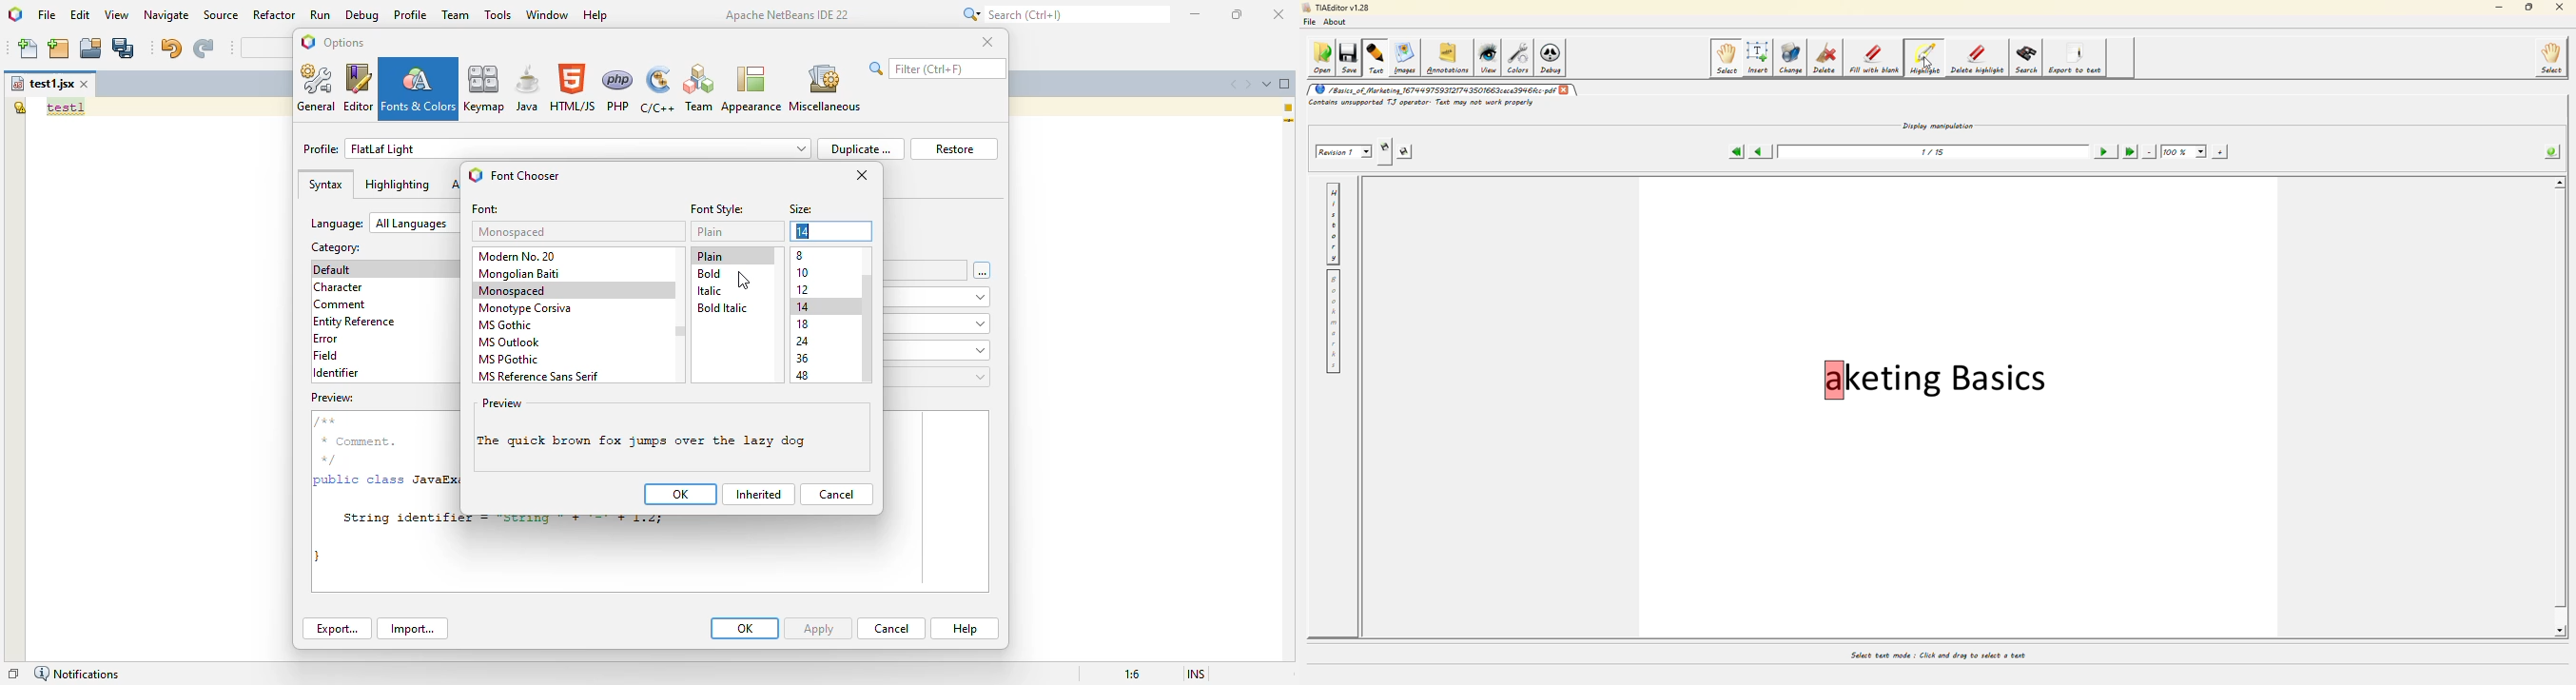 This screenshot has height=700, width=2576. I want to click on help, so click(595, 15).